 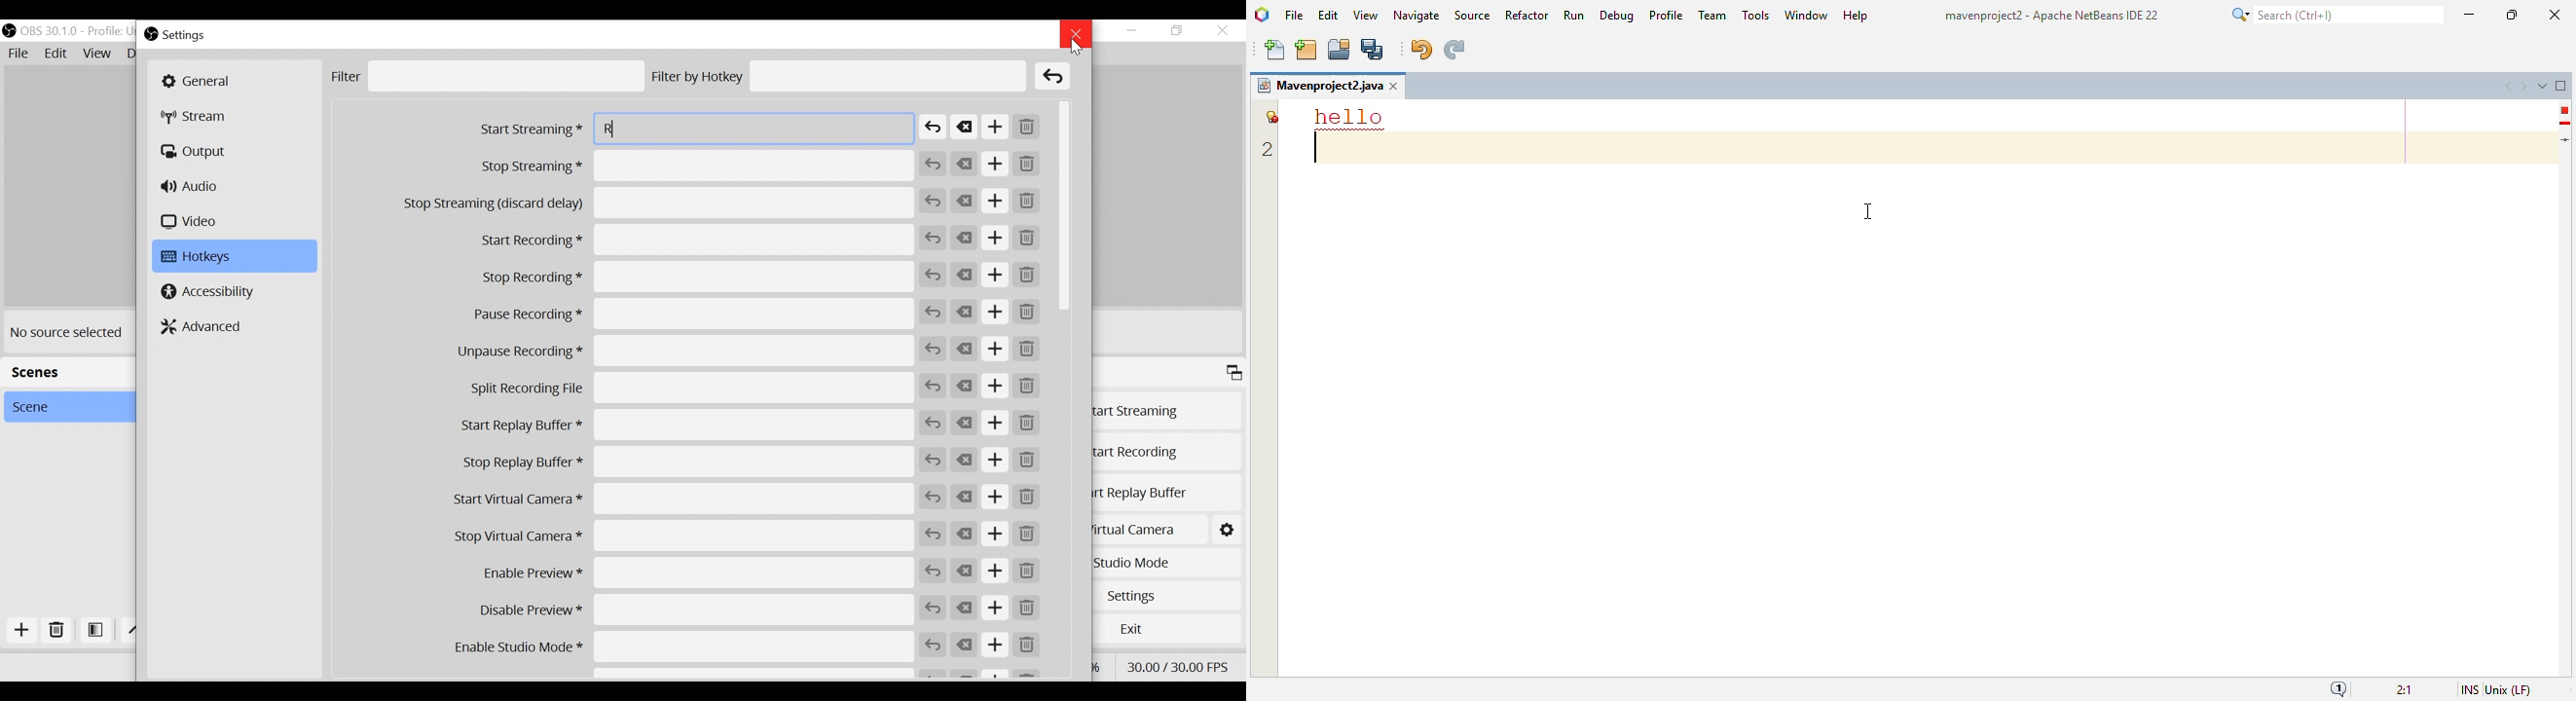 What do you see at coordinates (1755, 14) in the screenshot?
I see `tools` at bounding box center [1755, 14].